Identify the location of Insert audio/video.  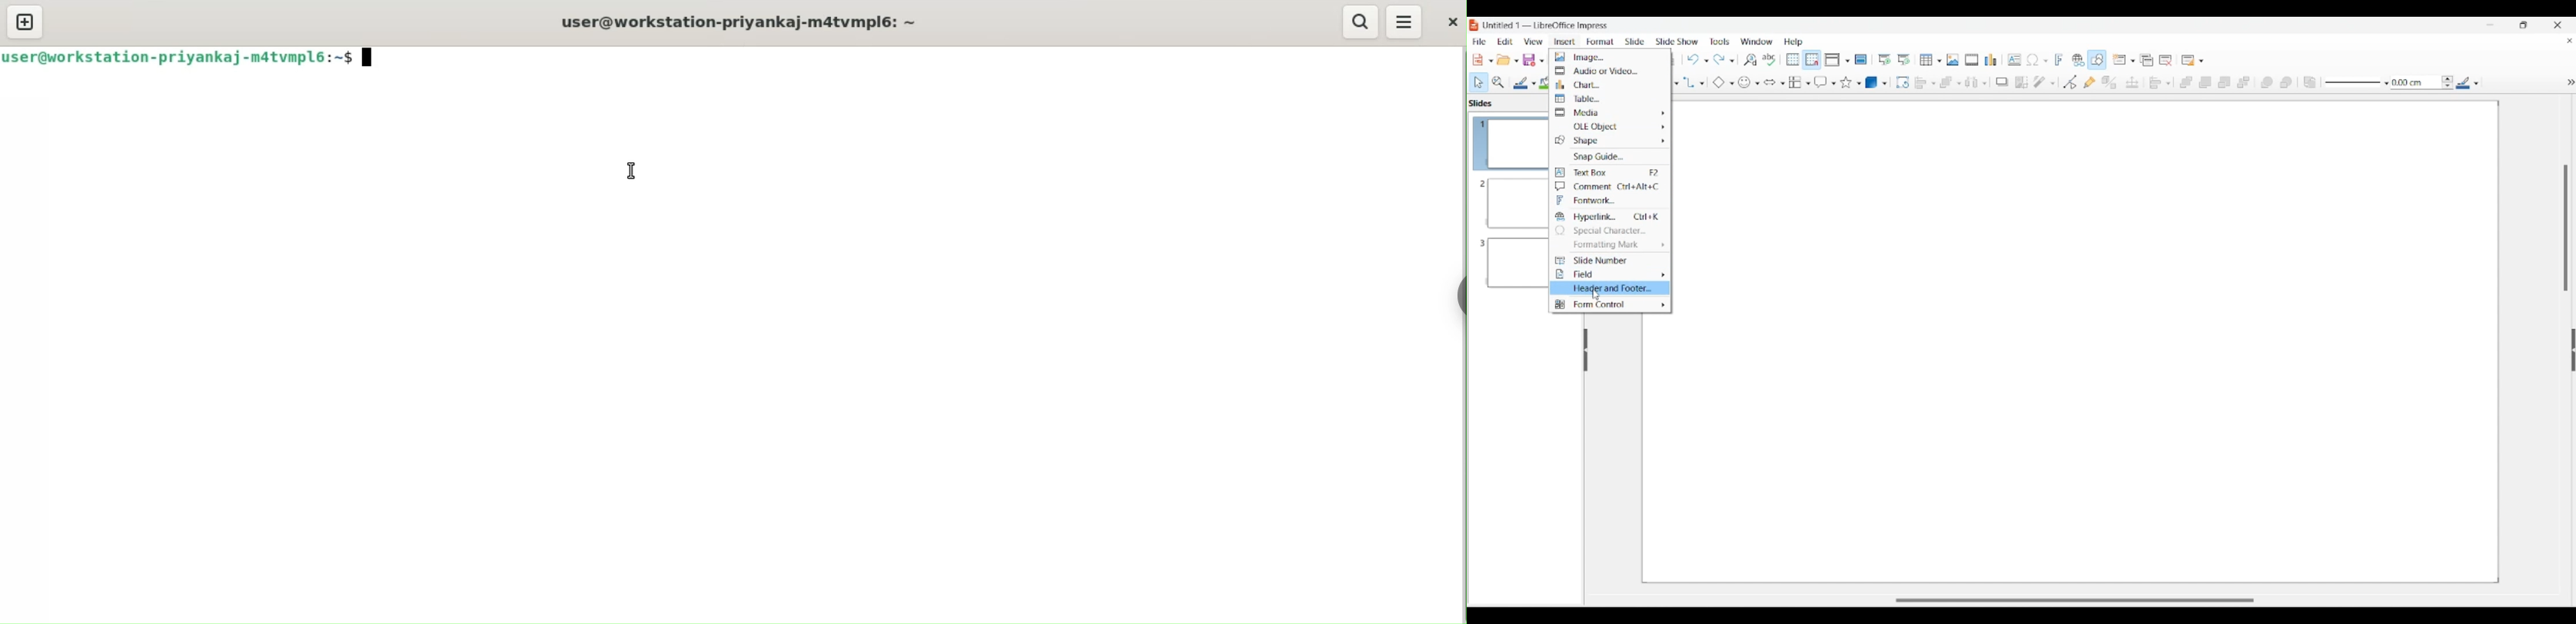
(1972, 60).